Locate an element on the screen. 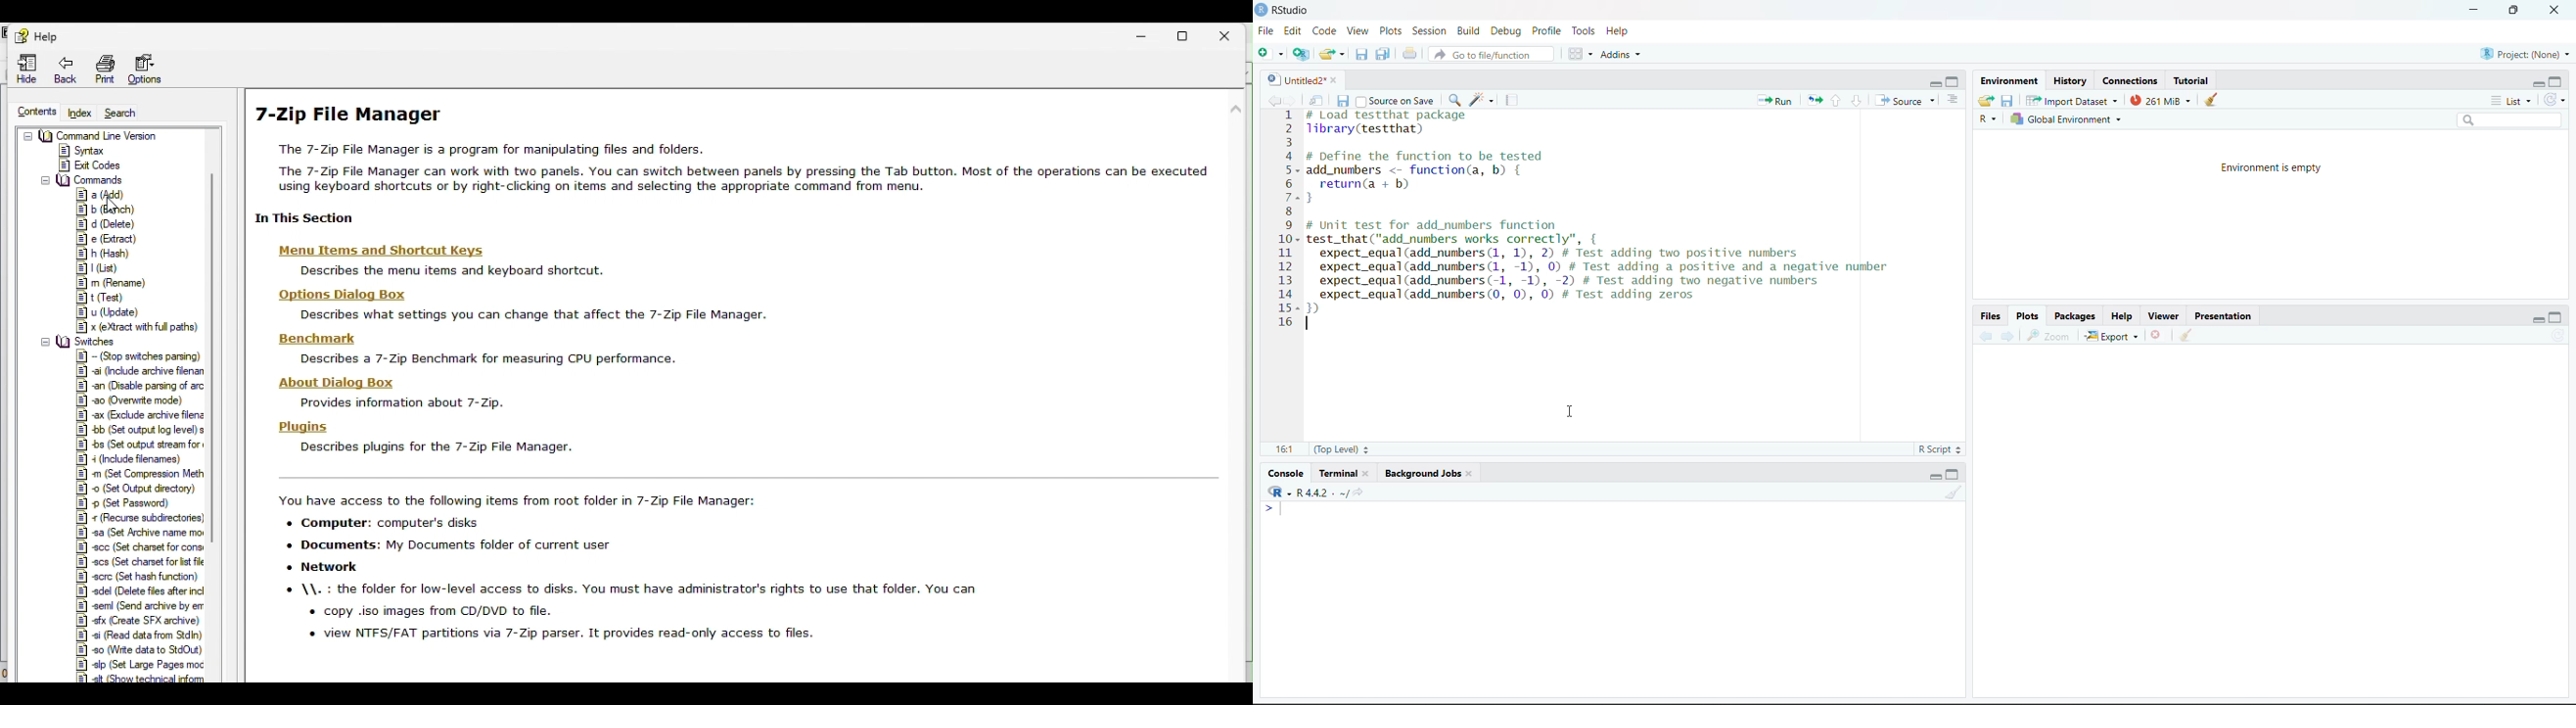  Zoom is located at coordinates (2050, 335).